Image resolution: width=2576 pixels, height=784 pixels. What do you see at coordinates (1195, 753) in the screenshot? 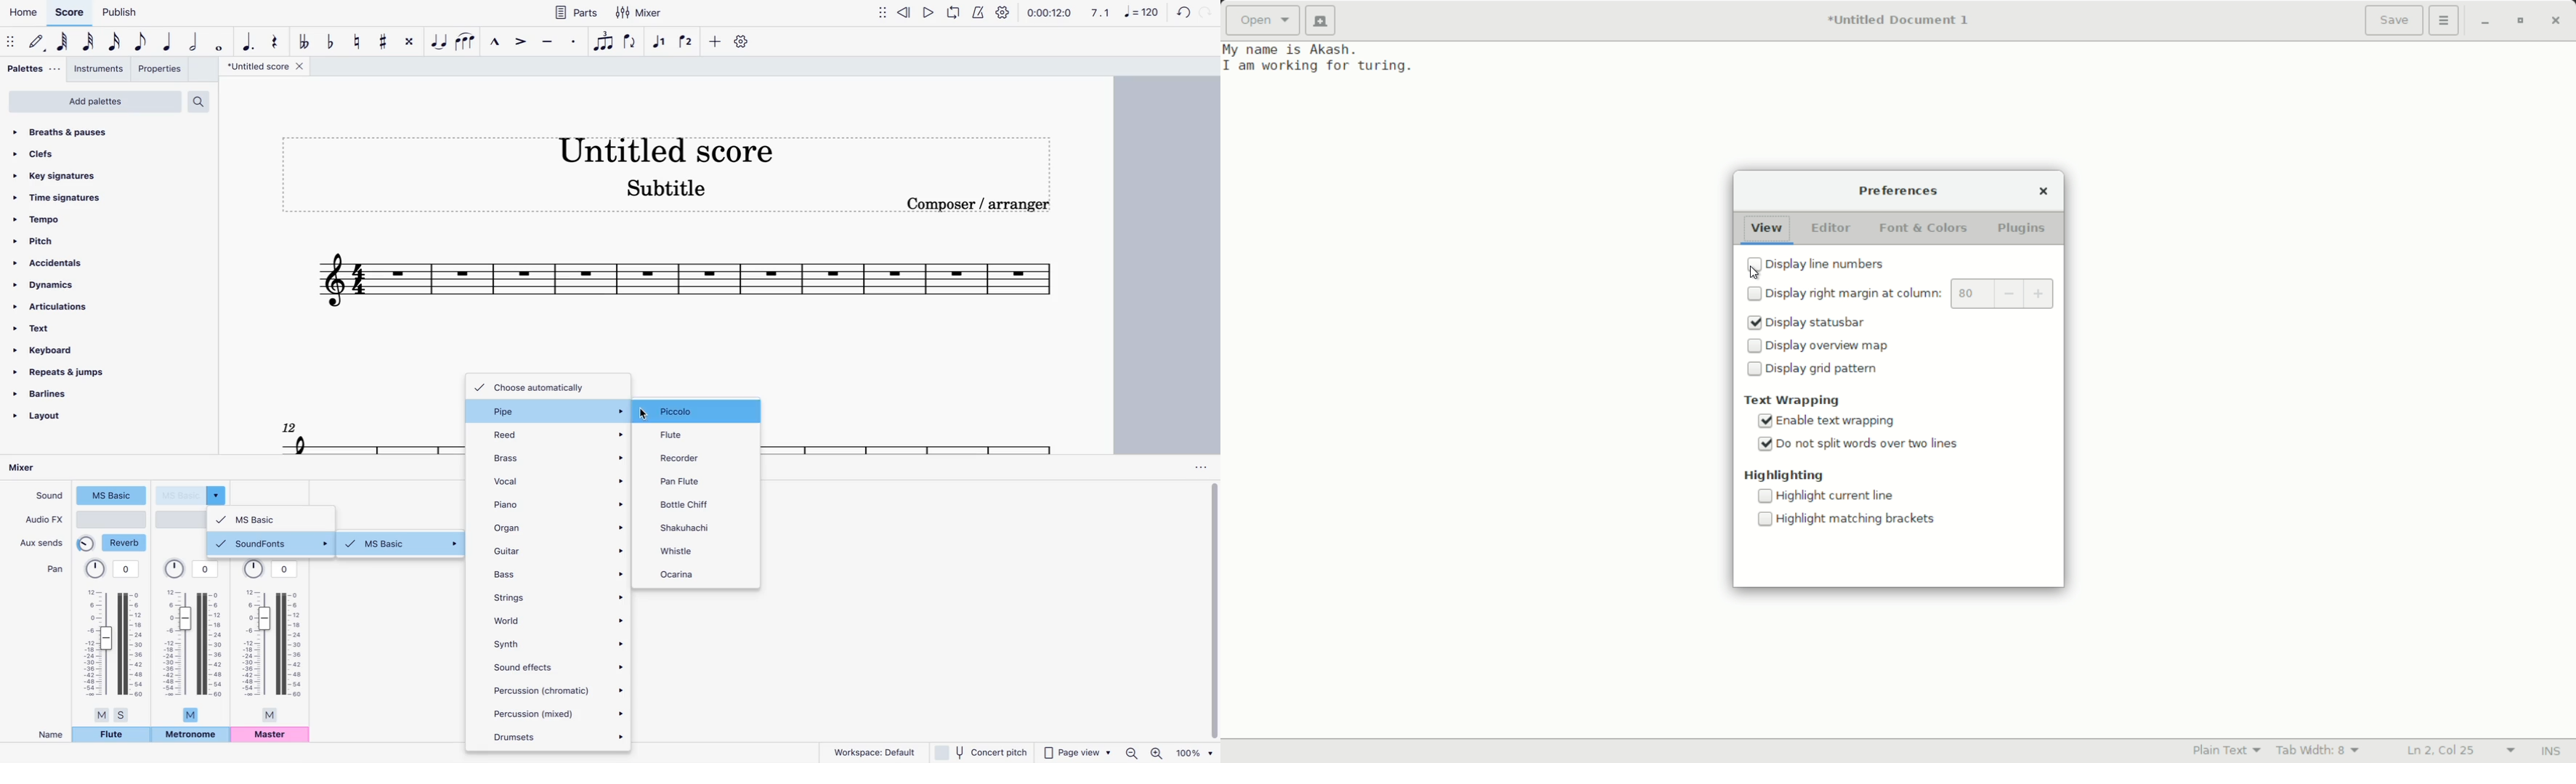
I see `zoom percentage` at bounding box center [1195, 753].